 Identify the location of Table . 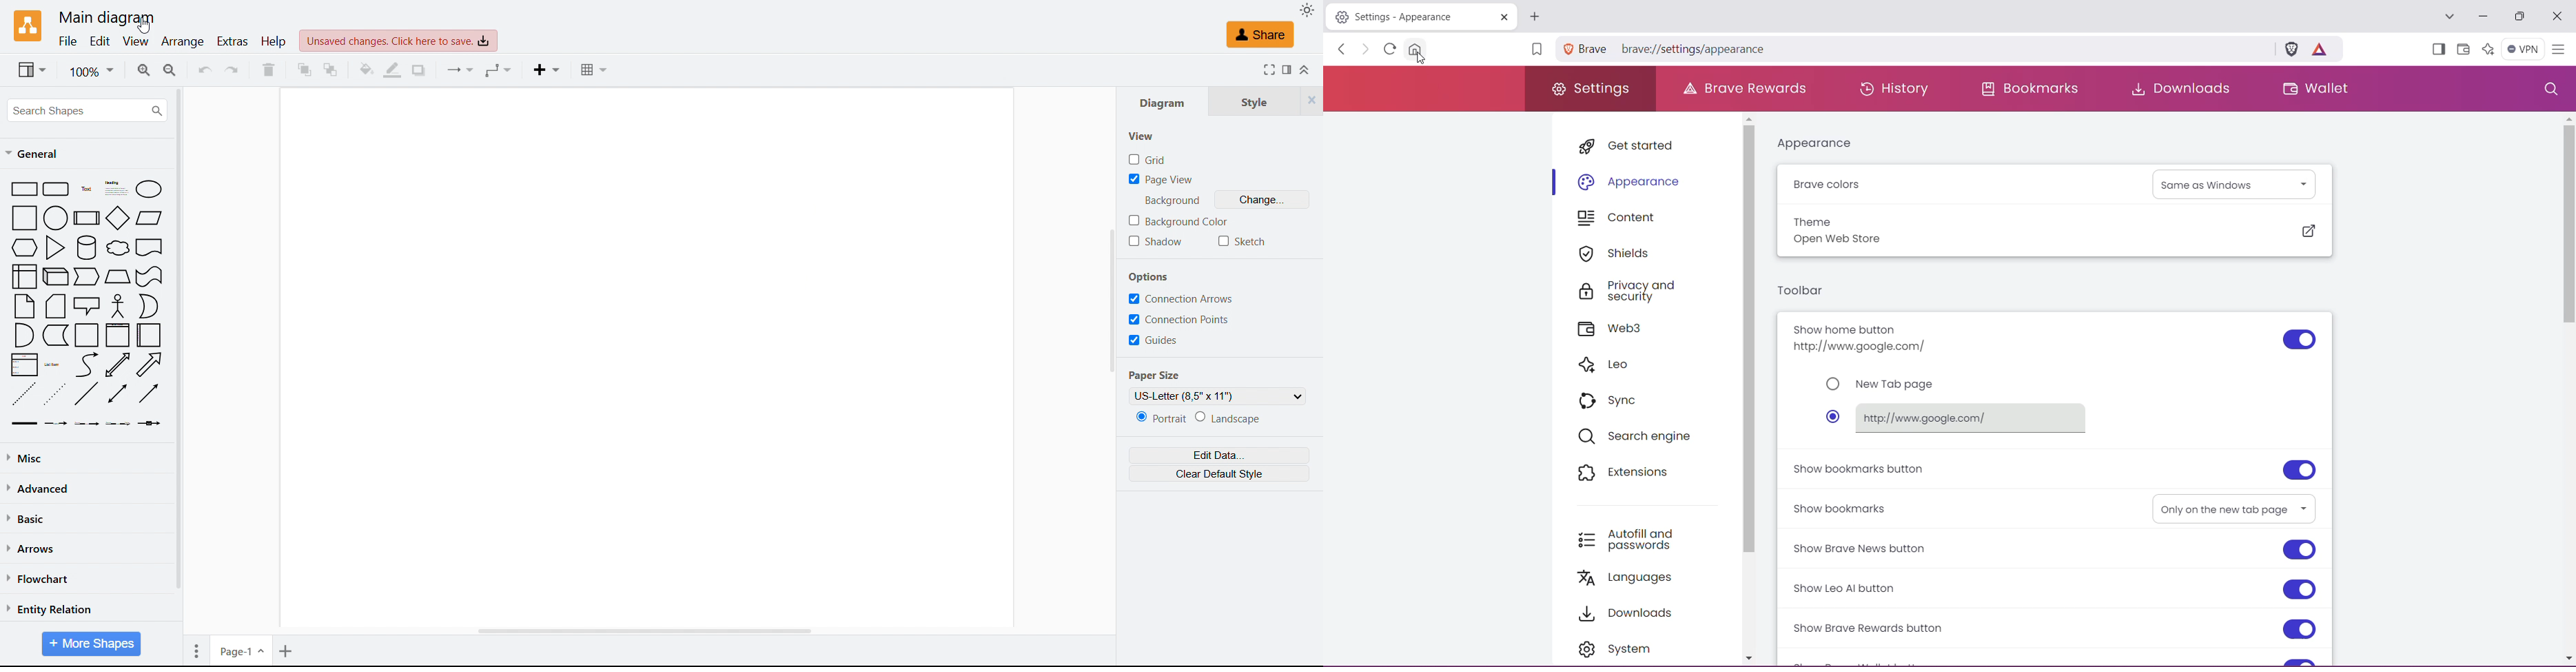
(595, 70).